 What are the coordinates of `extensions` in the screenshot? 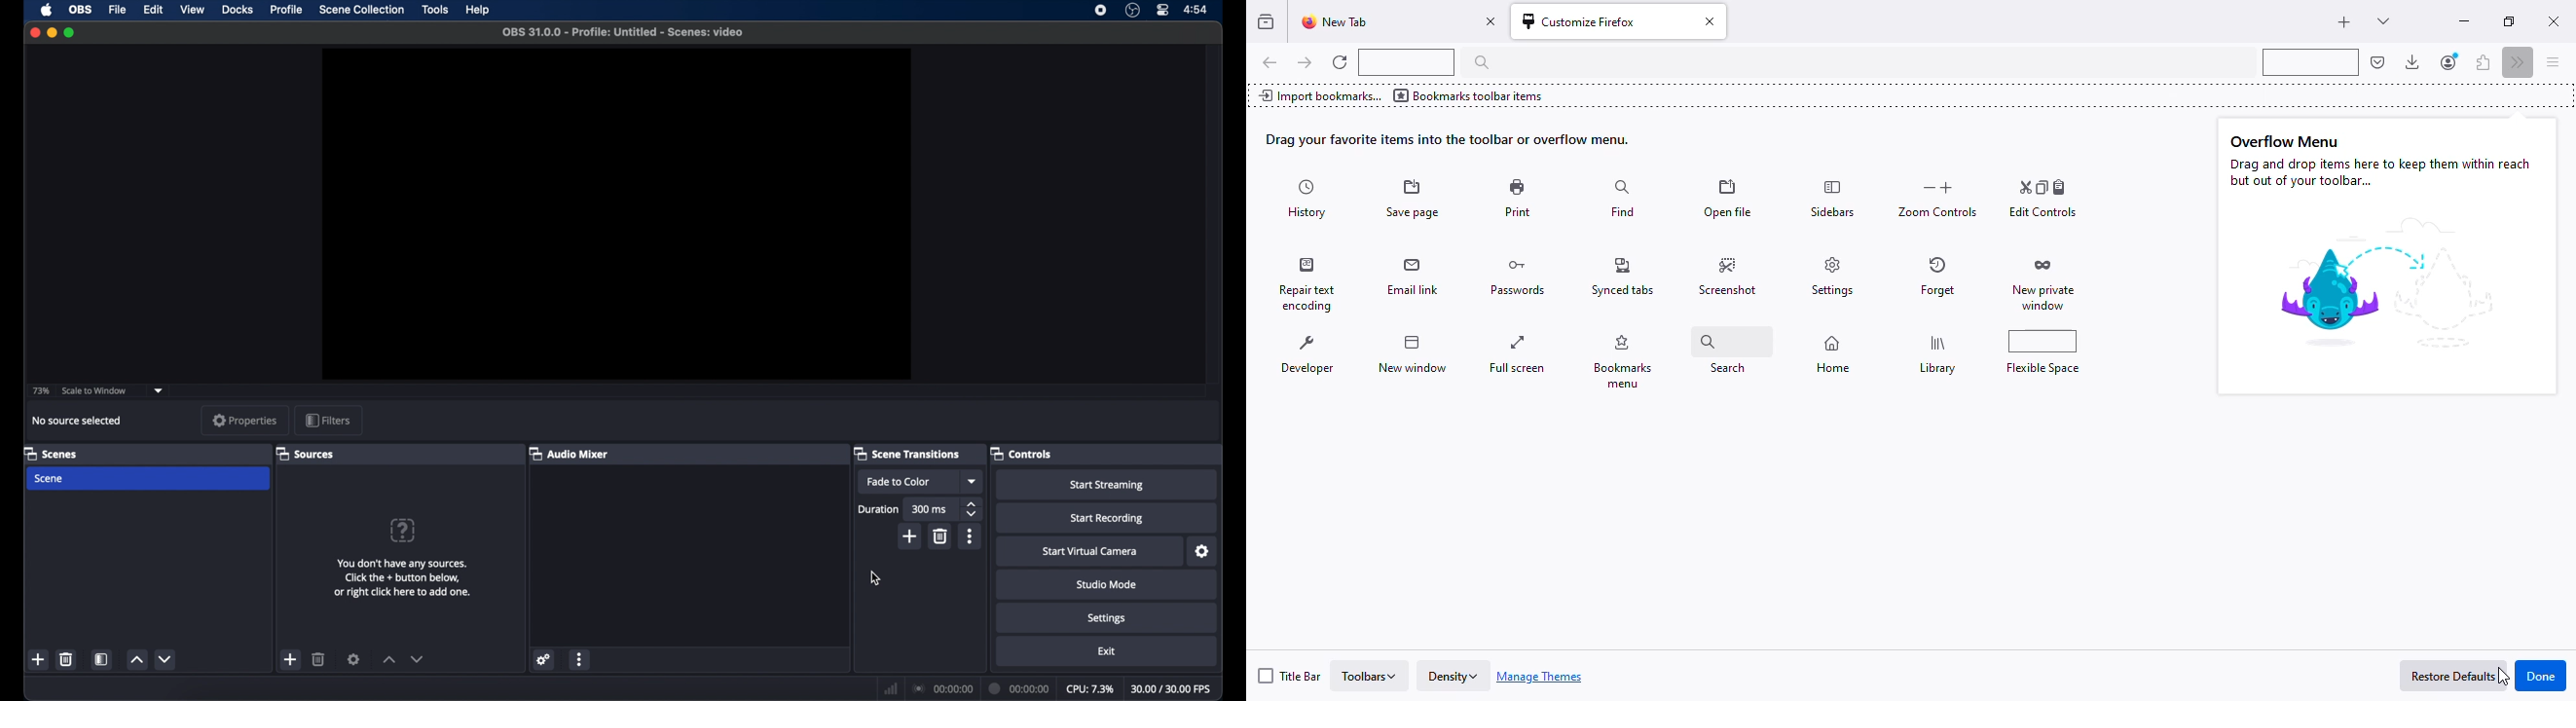 It's located at (2483, 62).